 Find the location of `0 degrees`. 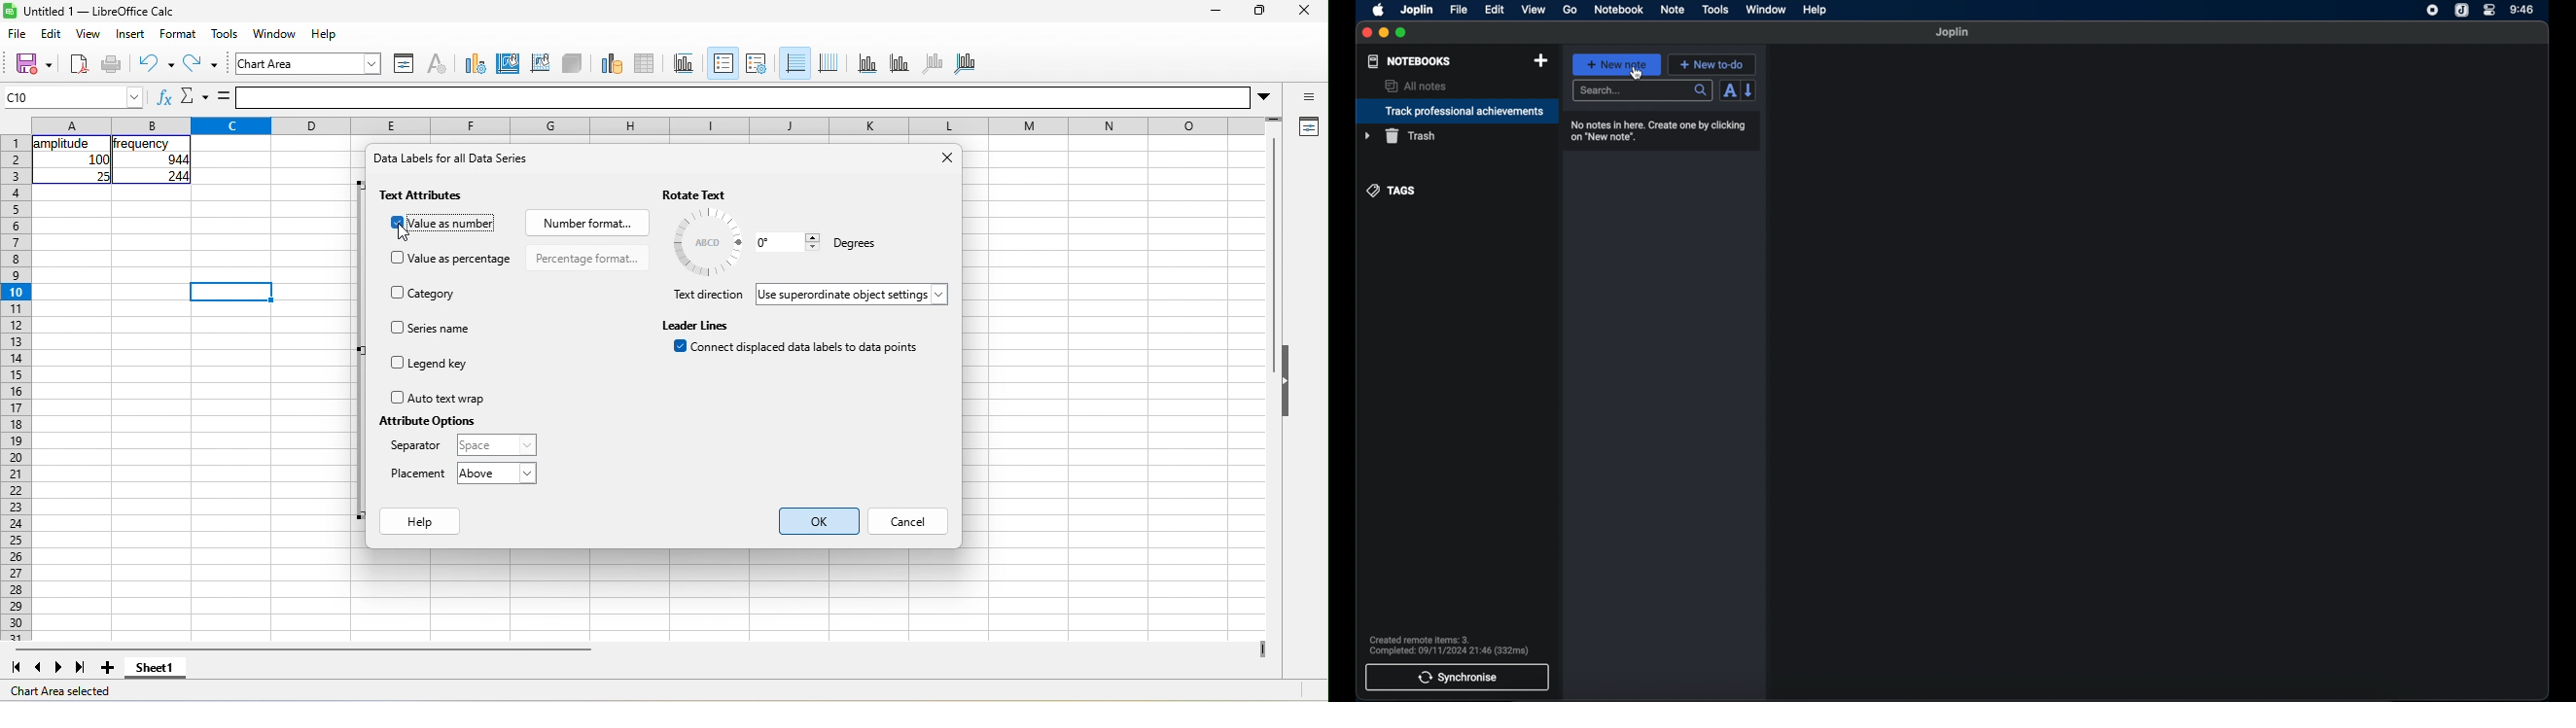

0 degrees is located at coordinates (787, 242).